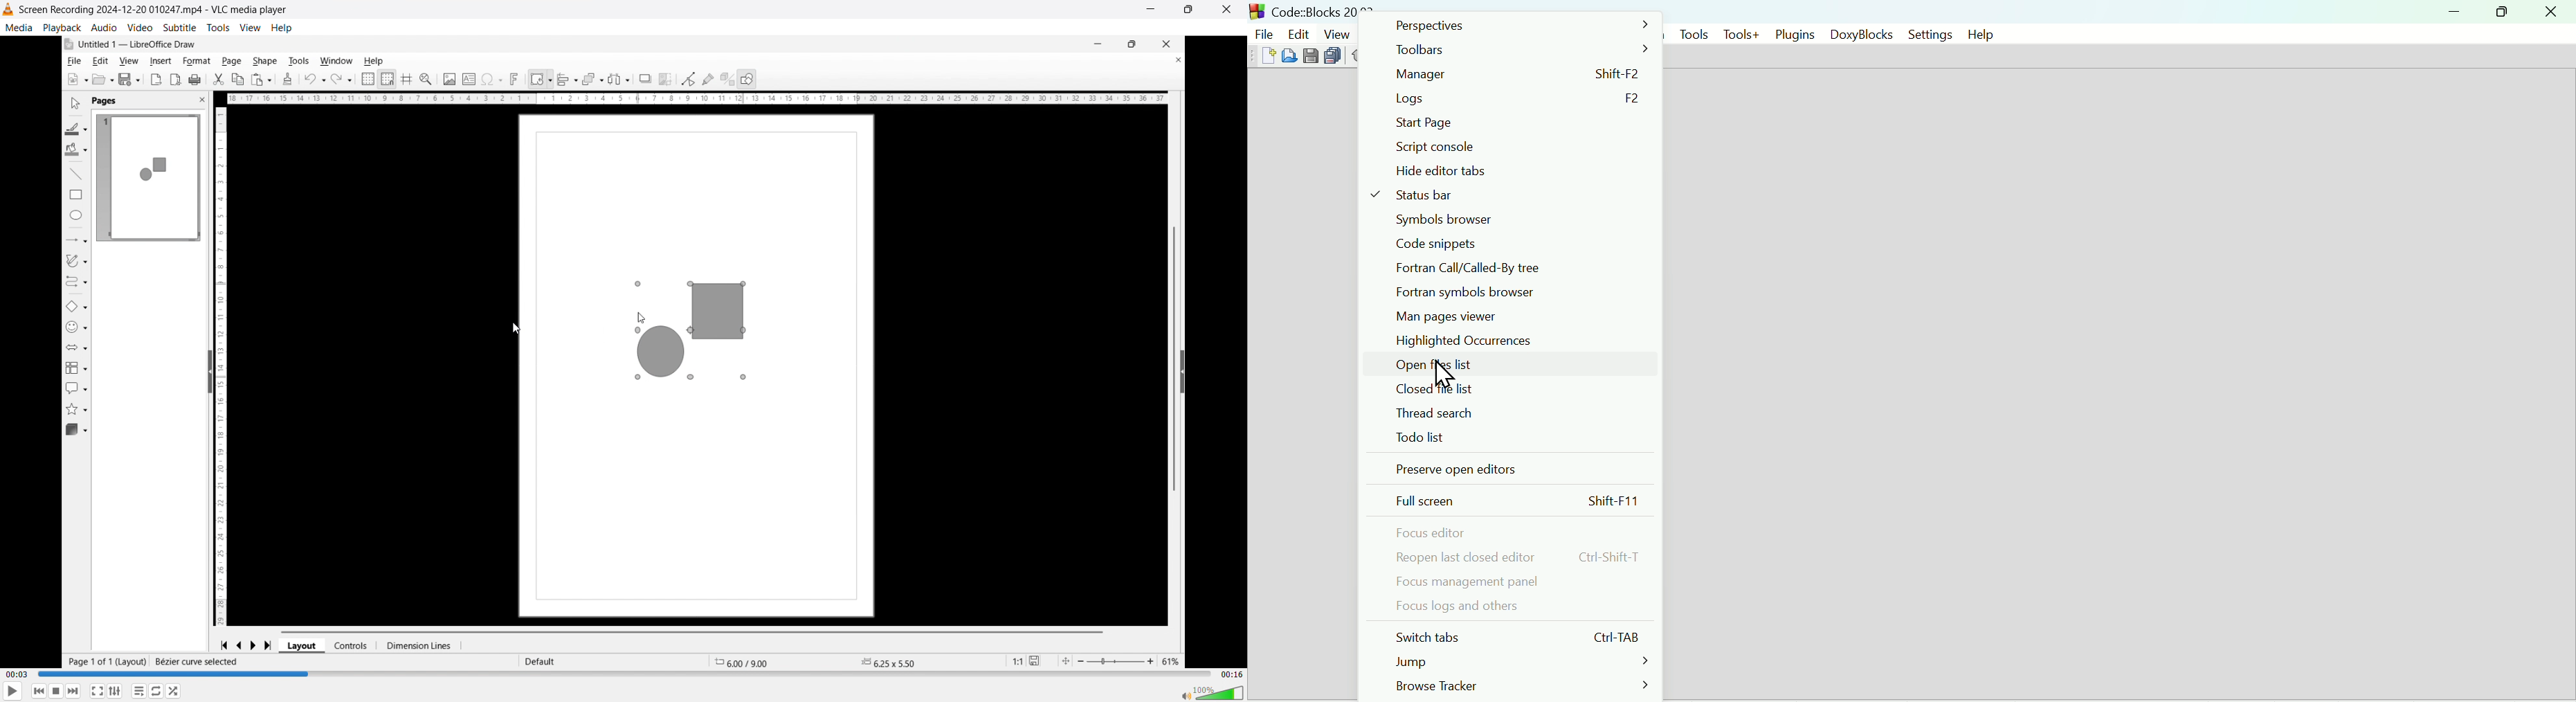 The image size is (2576, 728). I want to click on video, so click(140, 27).